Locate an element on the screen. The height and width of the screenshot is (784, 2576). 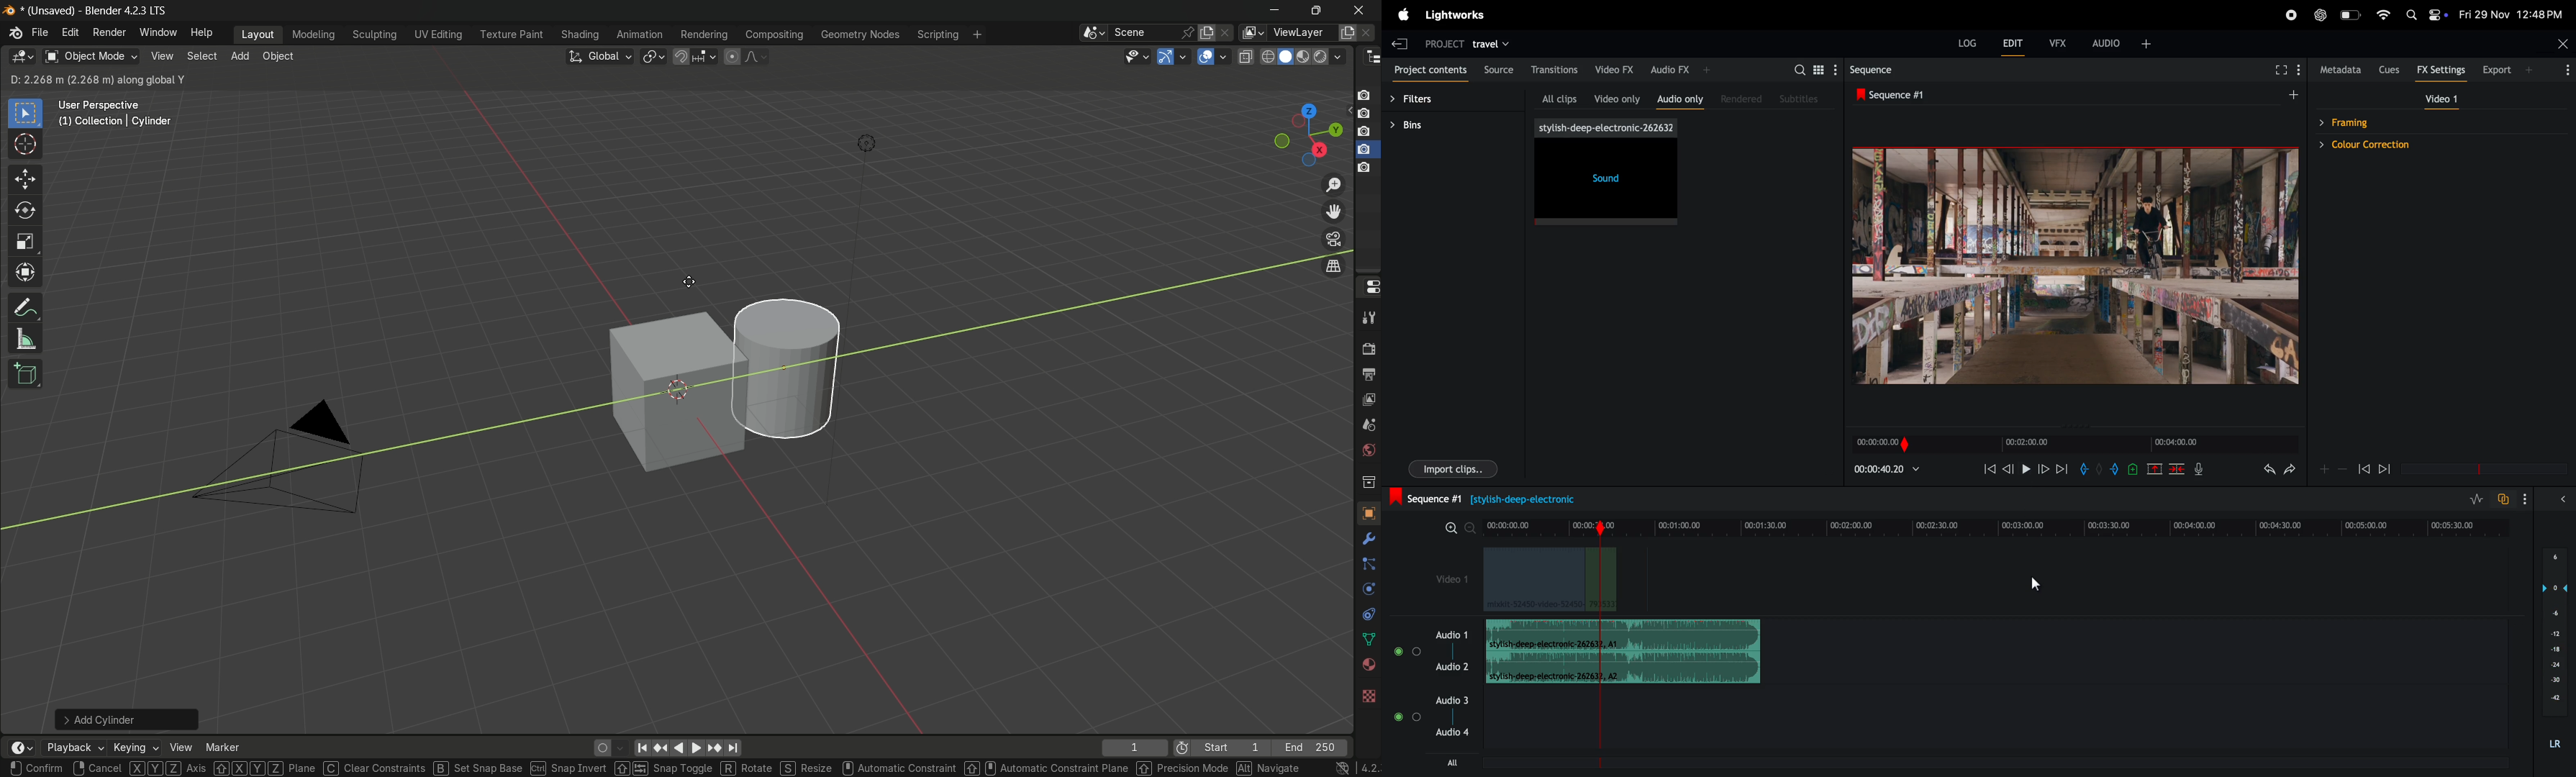
current frame is located at coordinates (1135, 747).